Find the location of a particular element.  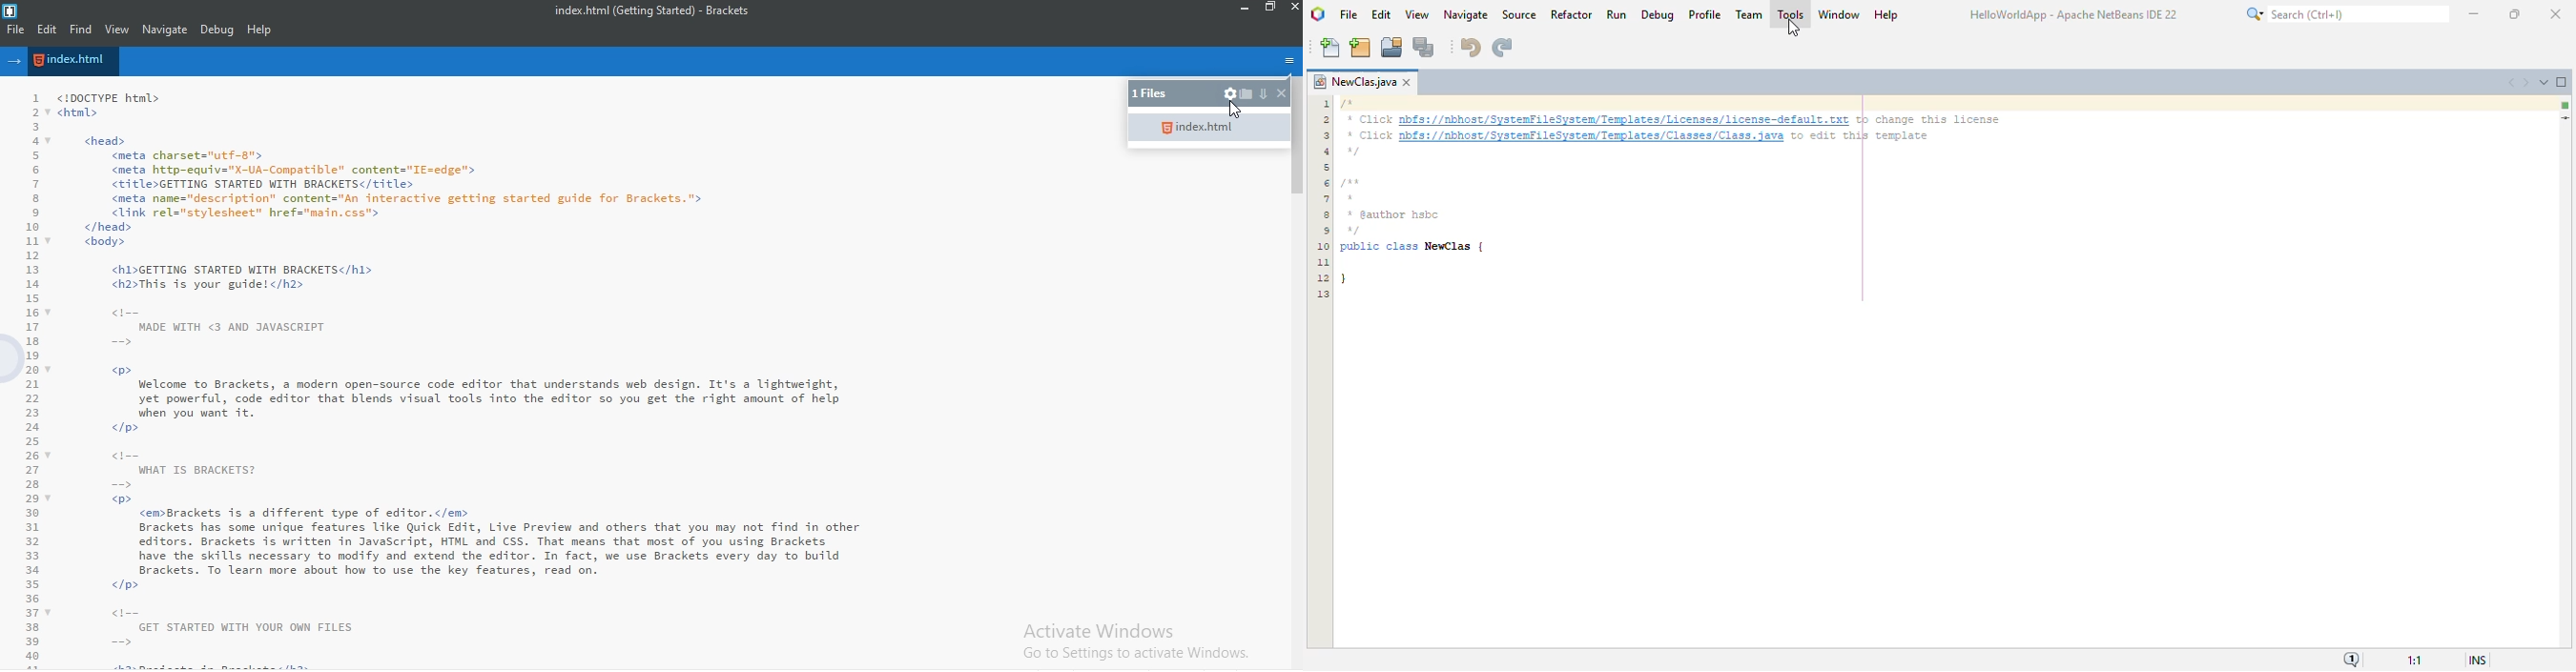

1 files is located at coordinates (1149, 92).